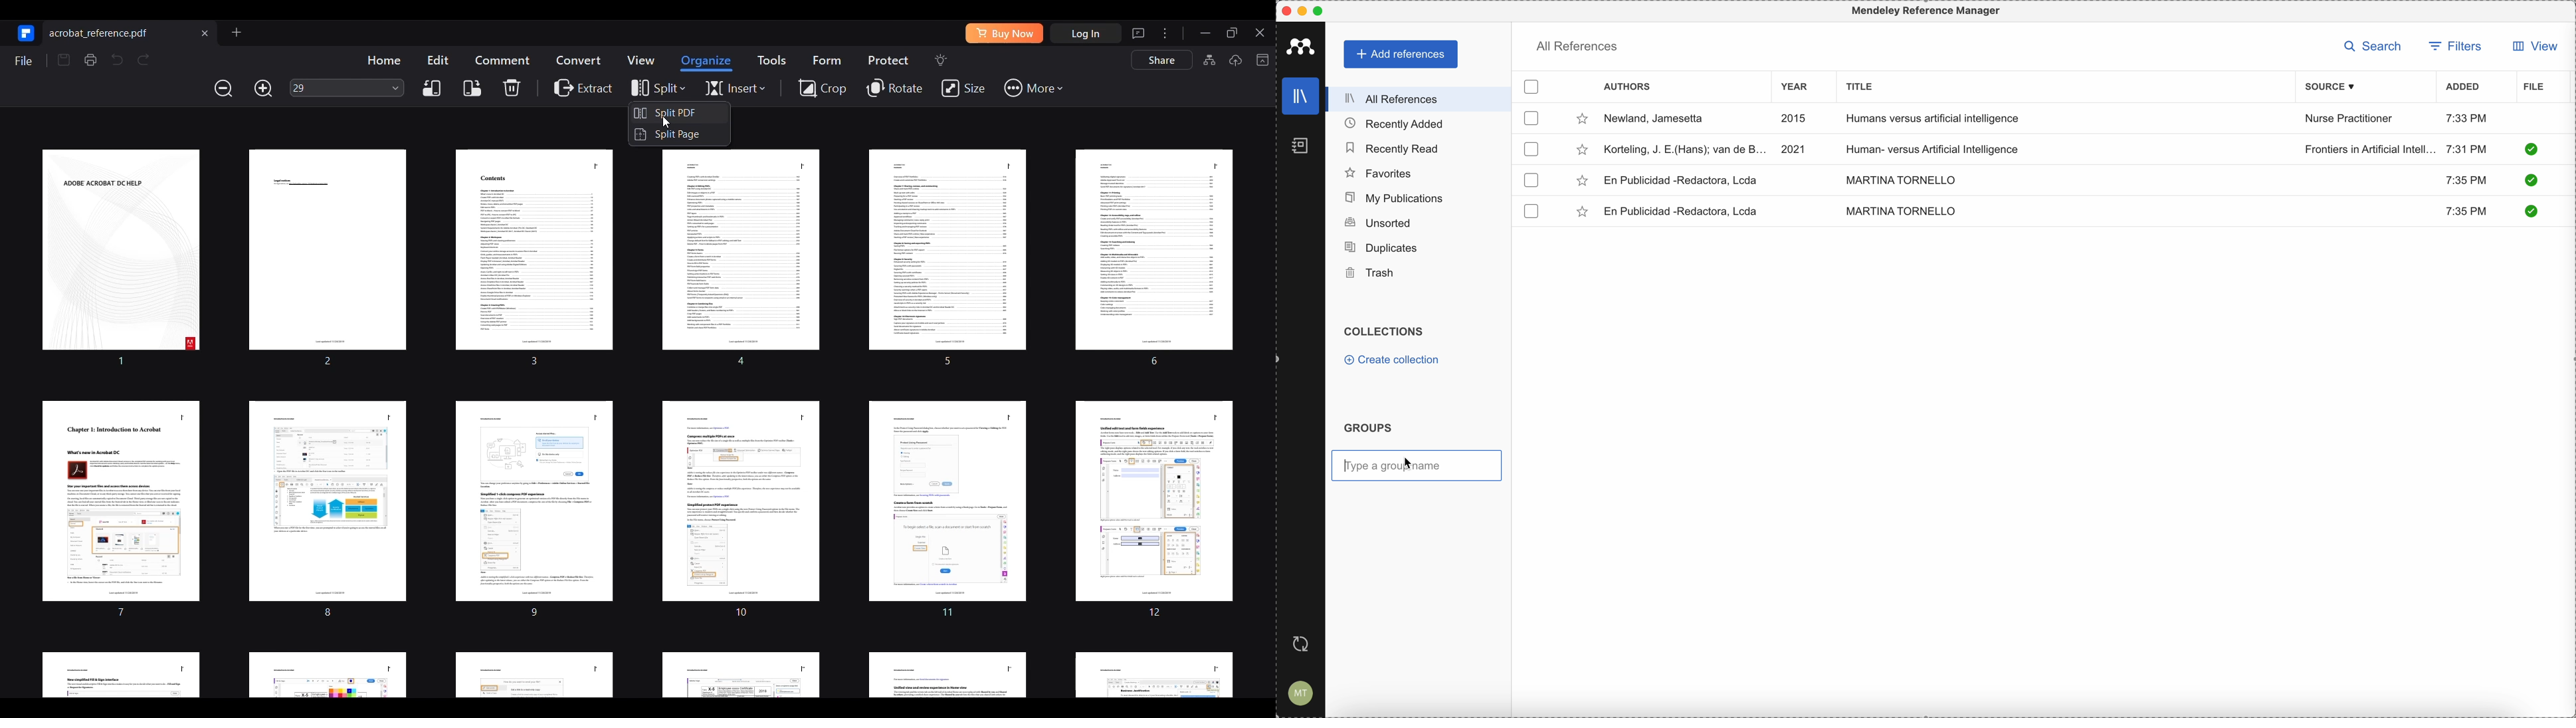 This screenshot has height=728, width=2576. What do you see at coordinates (1801, 88) in the screenshot?
I see `year` at bounding box center [1801, 88].